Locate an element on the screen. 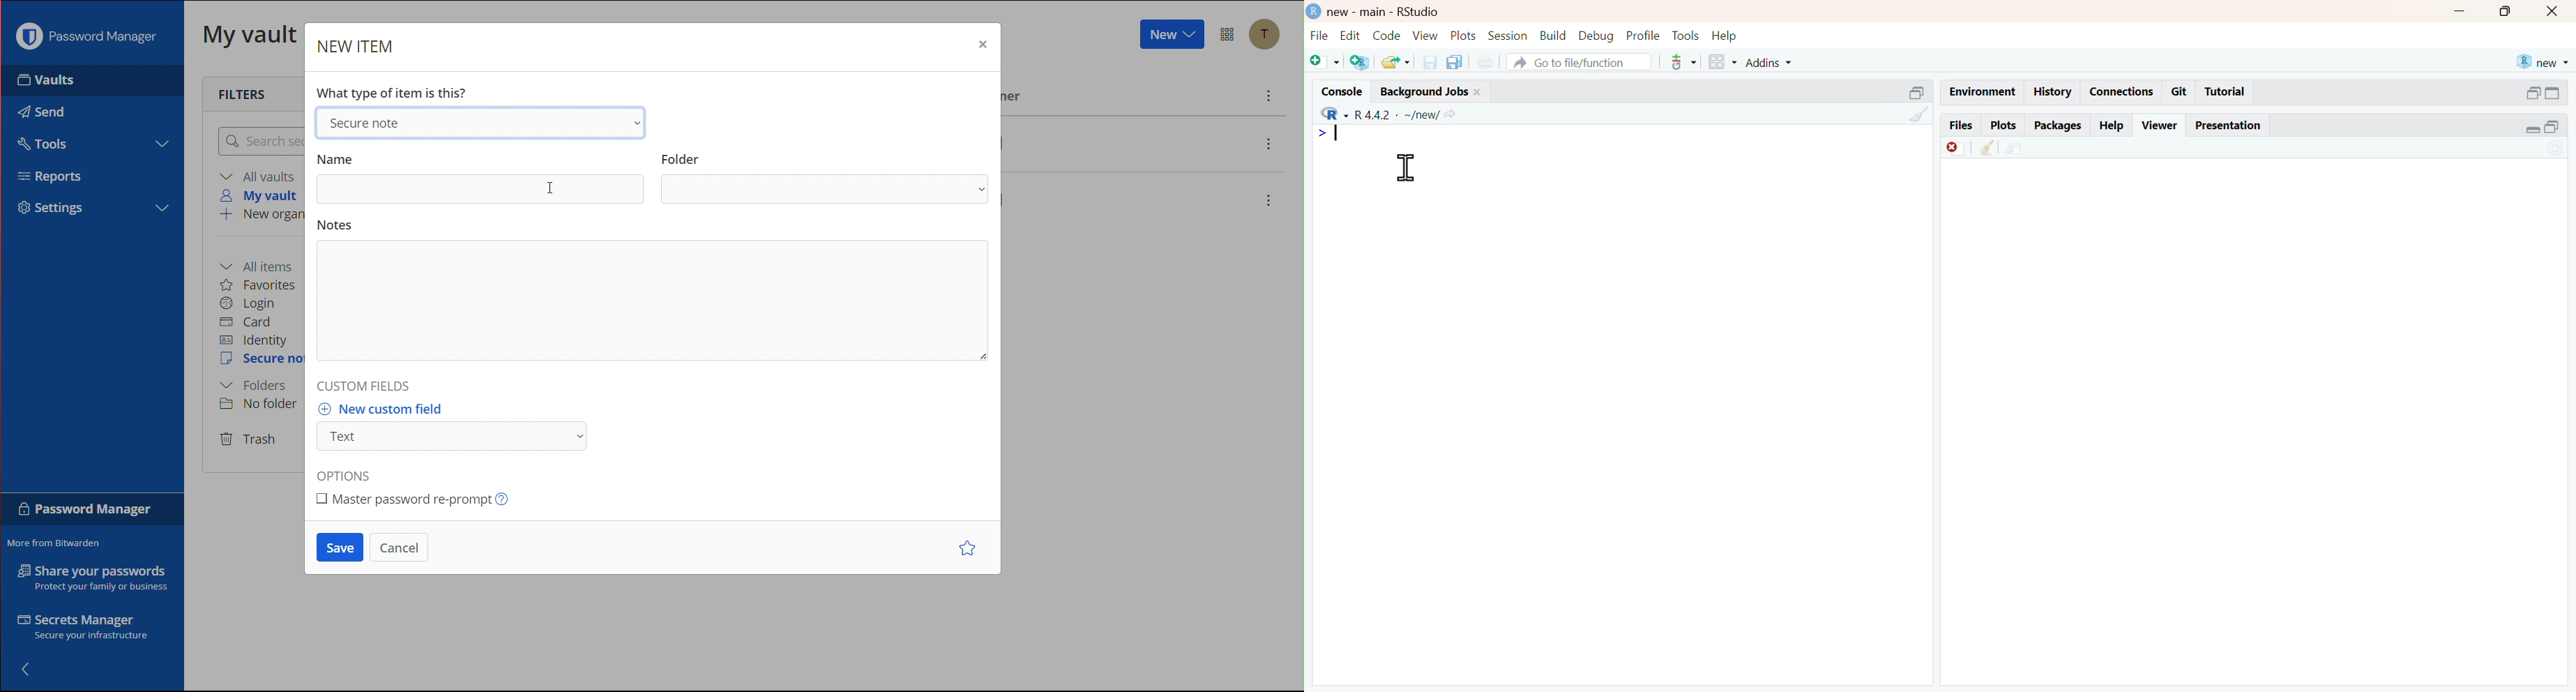 The height and width of the screenshot is (700, 2576). new is located at coordinates (2544, 63).